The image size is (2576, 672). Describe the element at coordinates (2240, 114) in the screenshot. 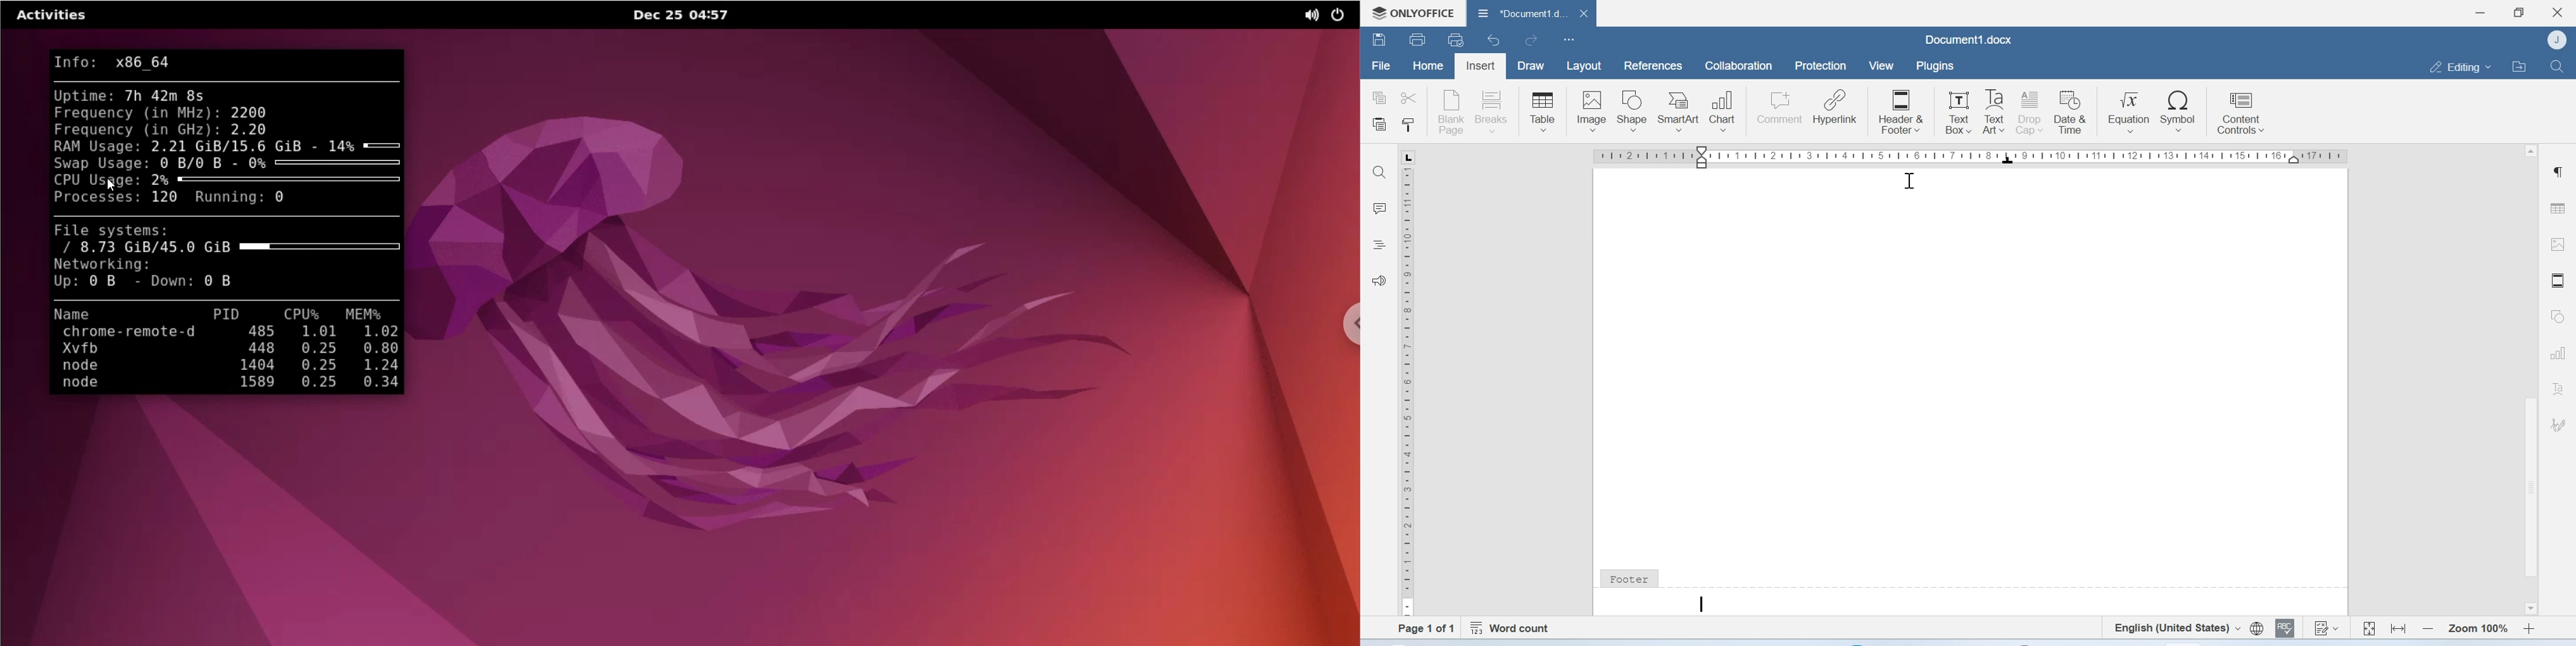

I see `Content controls` at that location.